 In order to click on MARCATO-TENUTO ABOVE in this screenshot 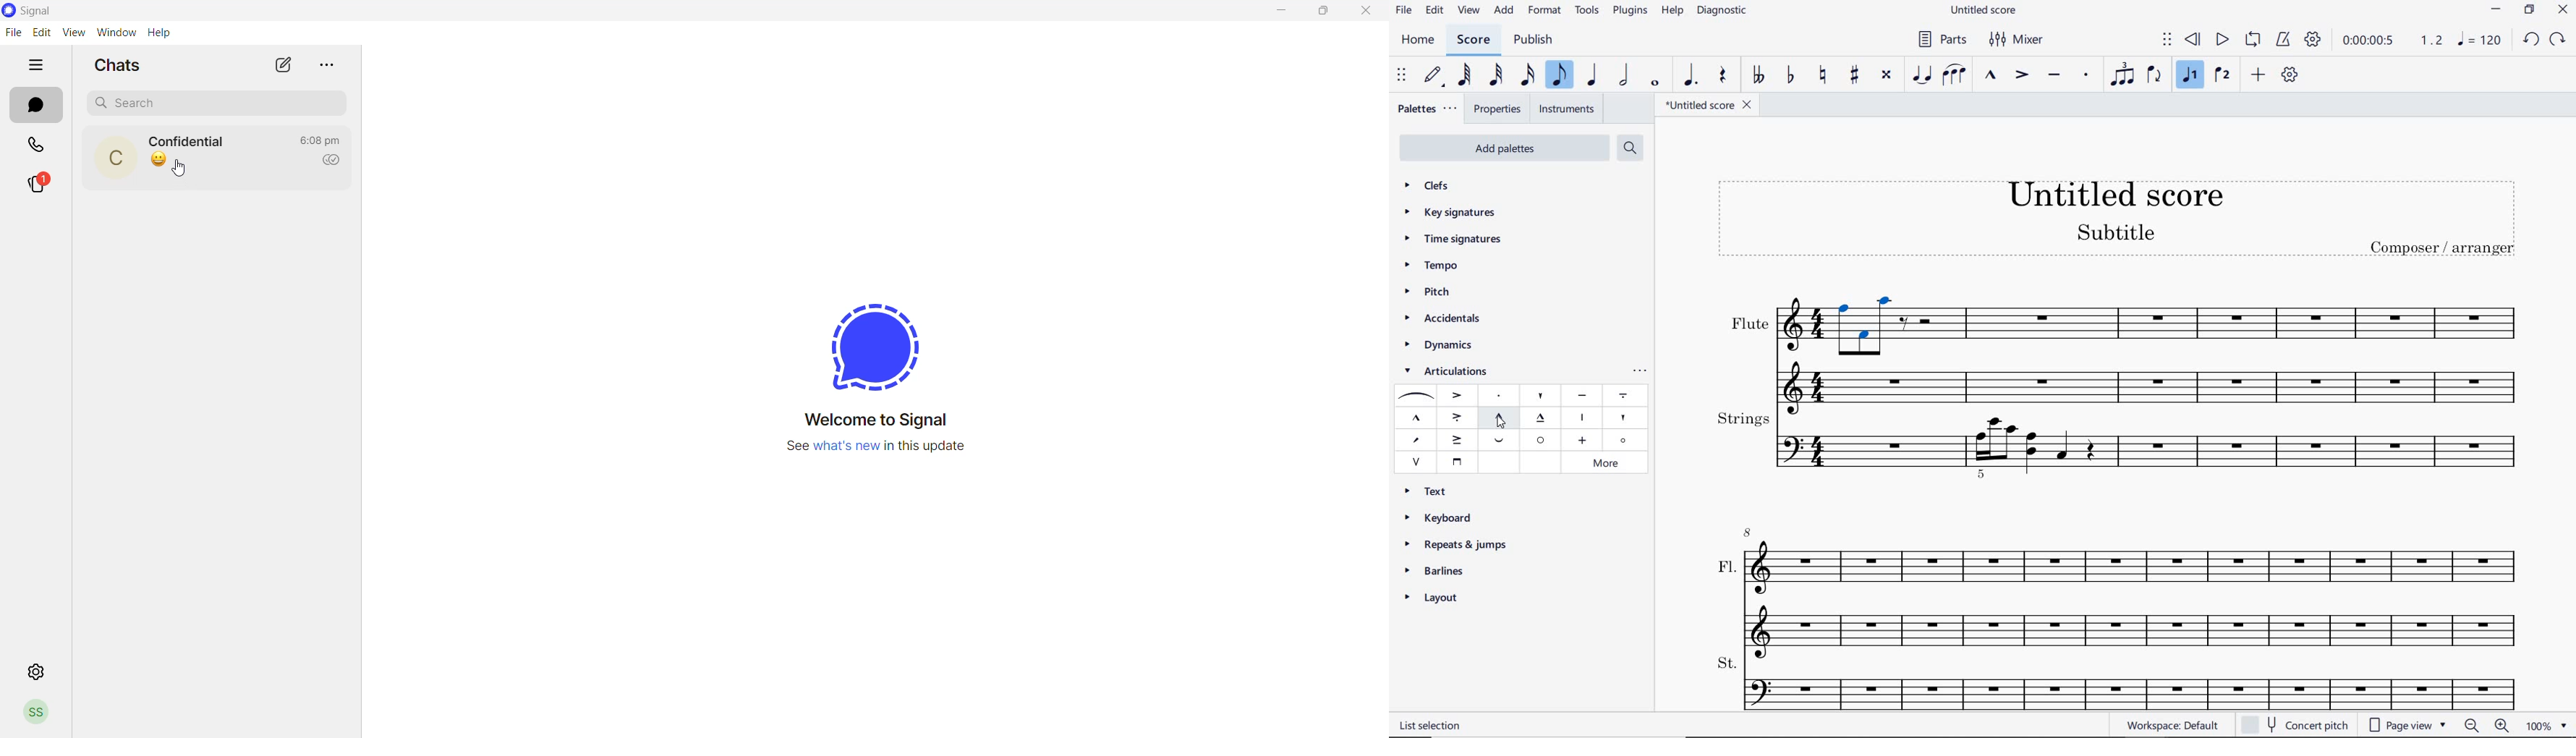, I will do `click(1542, 418)`.